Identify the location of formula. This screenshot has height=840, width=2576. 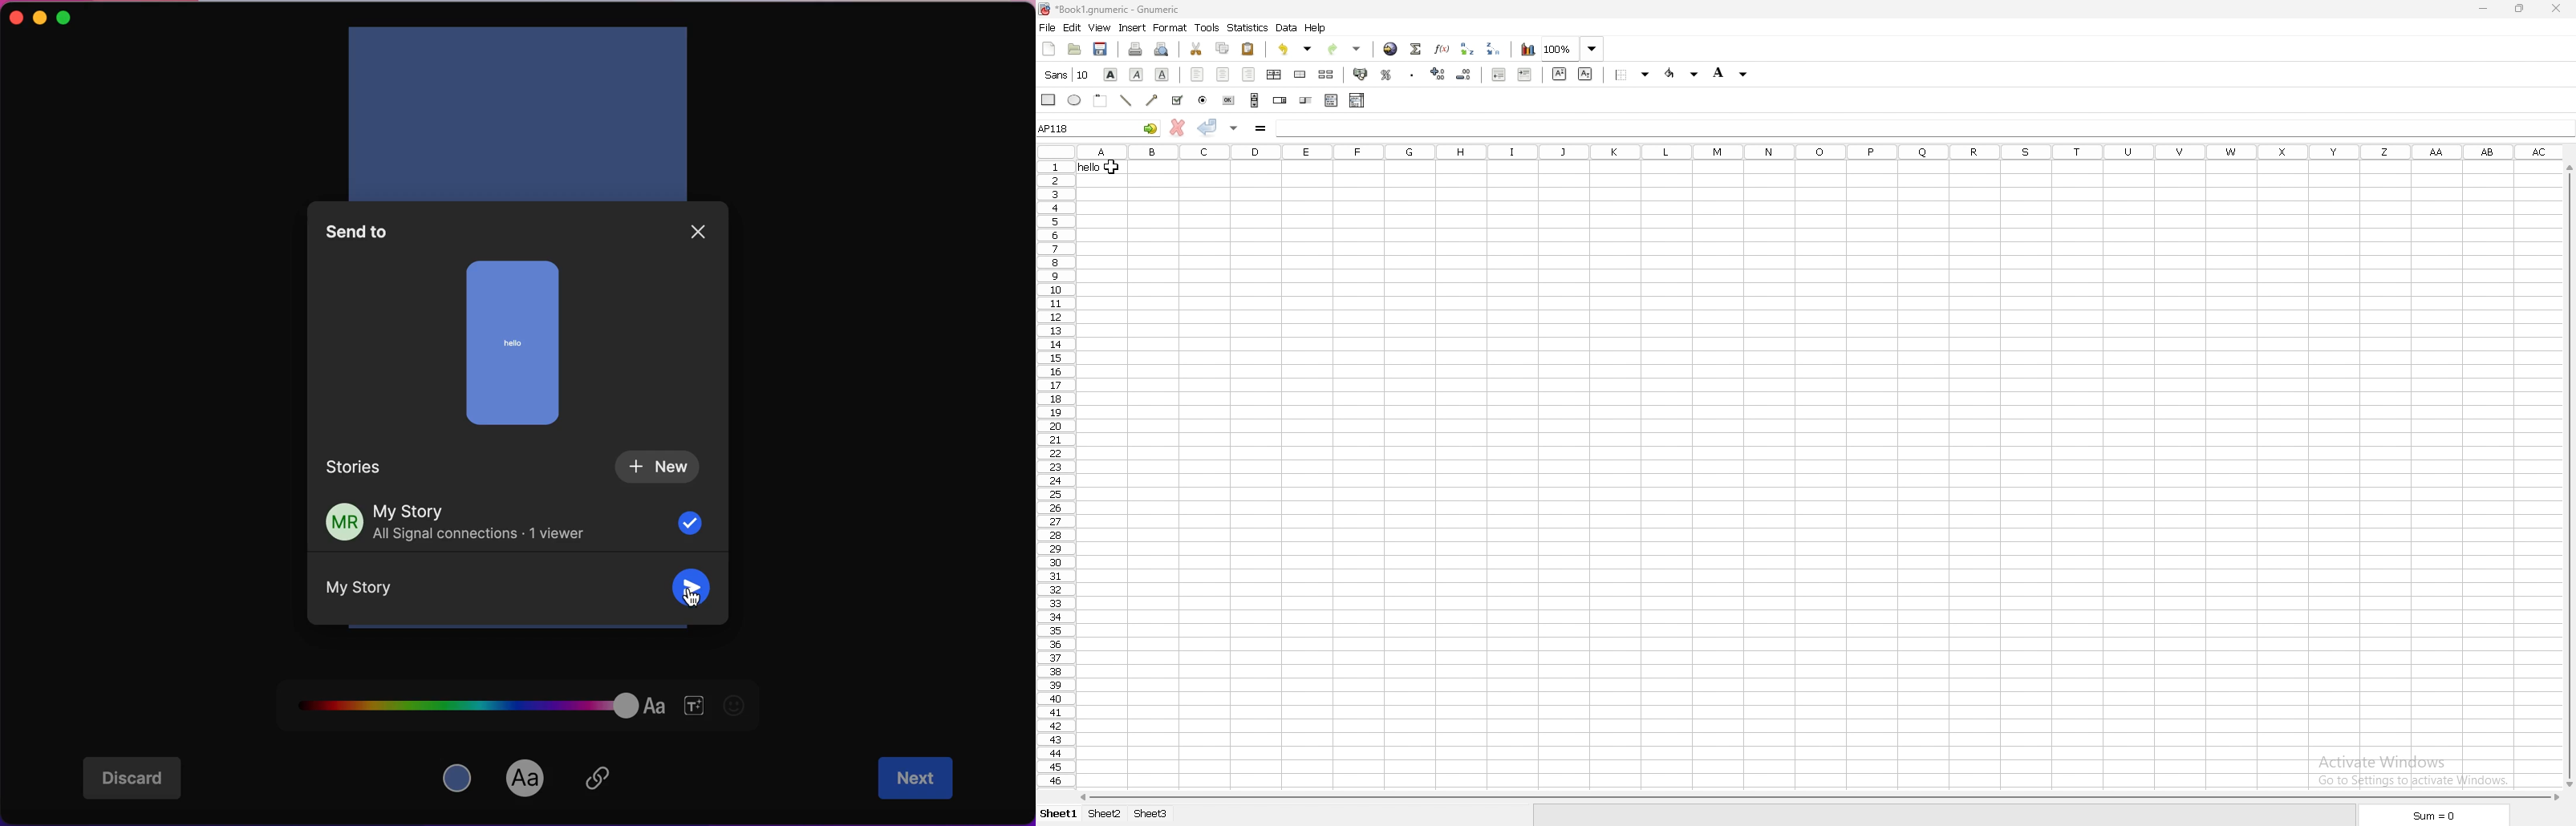
(1262, 127).